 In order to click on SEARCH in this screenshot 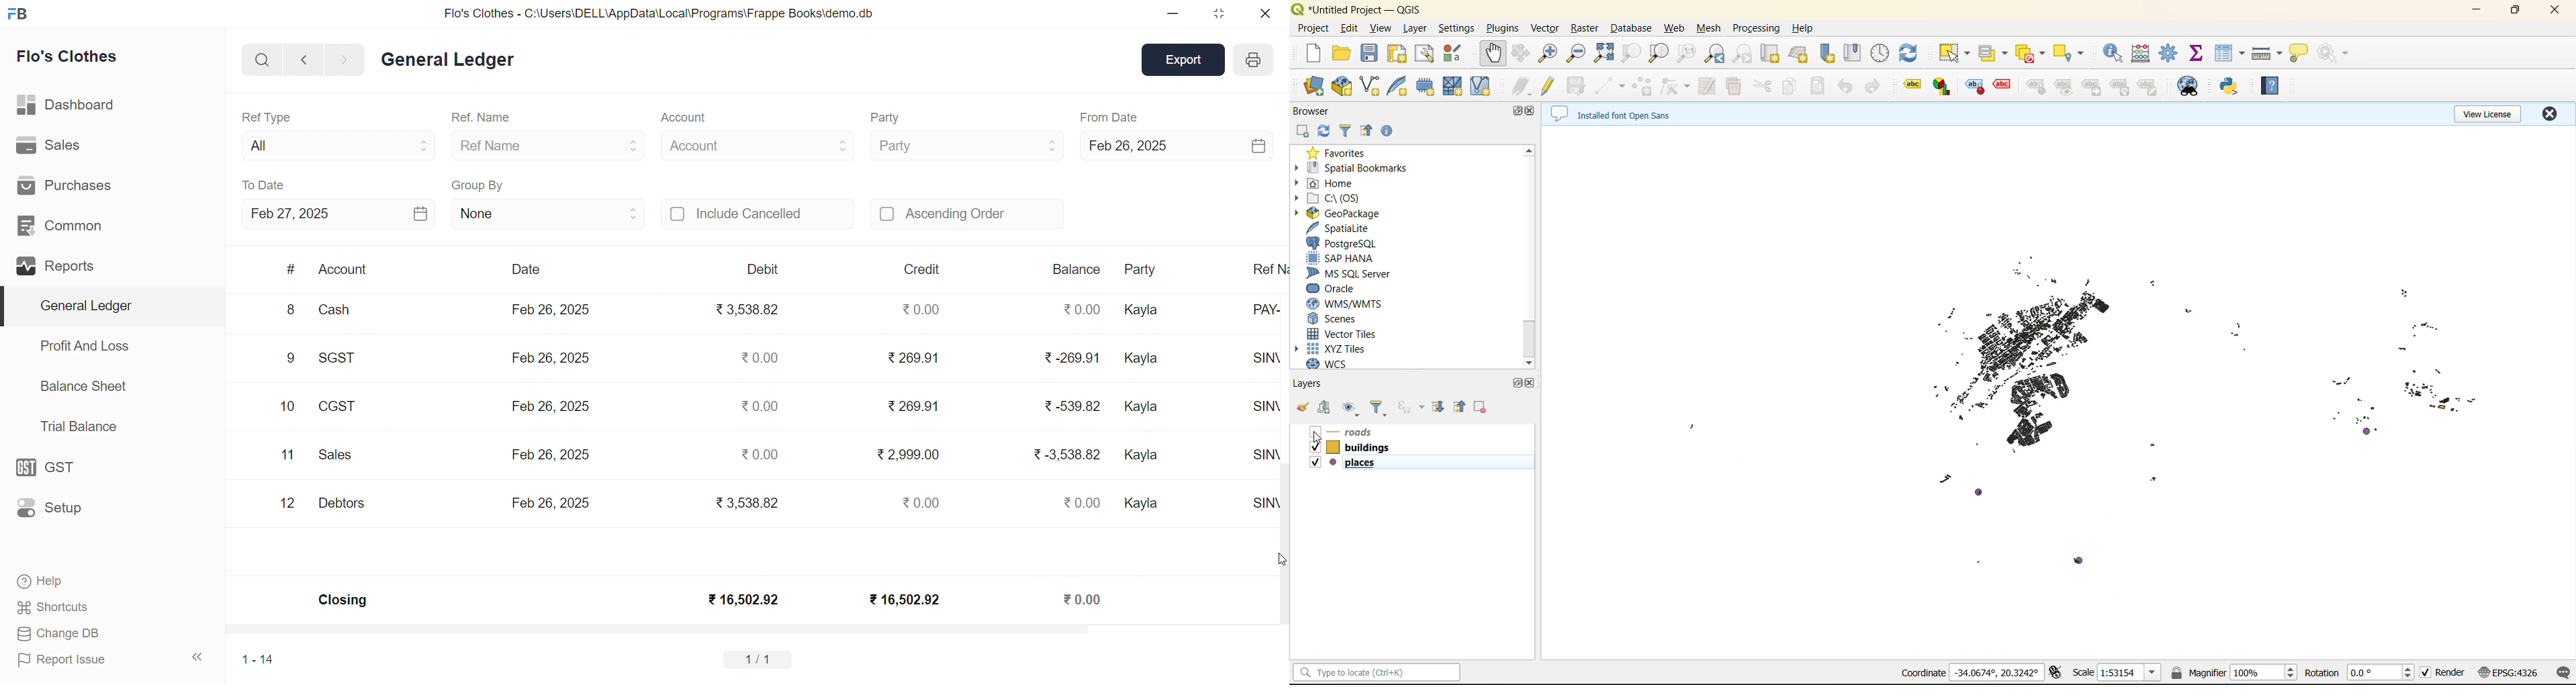, I will do `click(261, 58)`.